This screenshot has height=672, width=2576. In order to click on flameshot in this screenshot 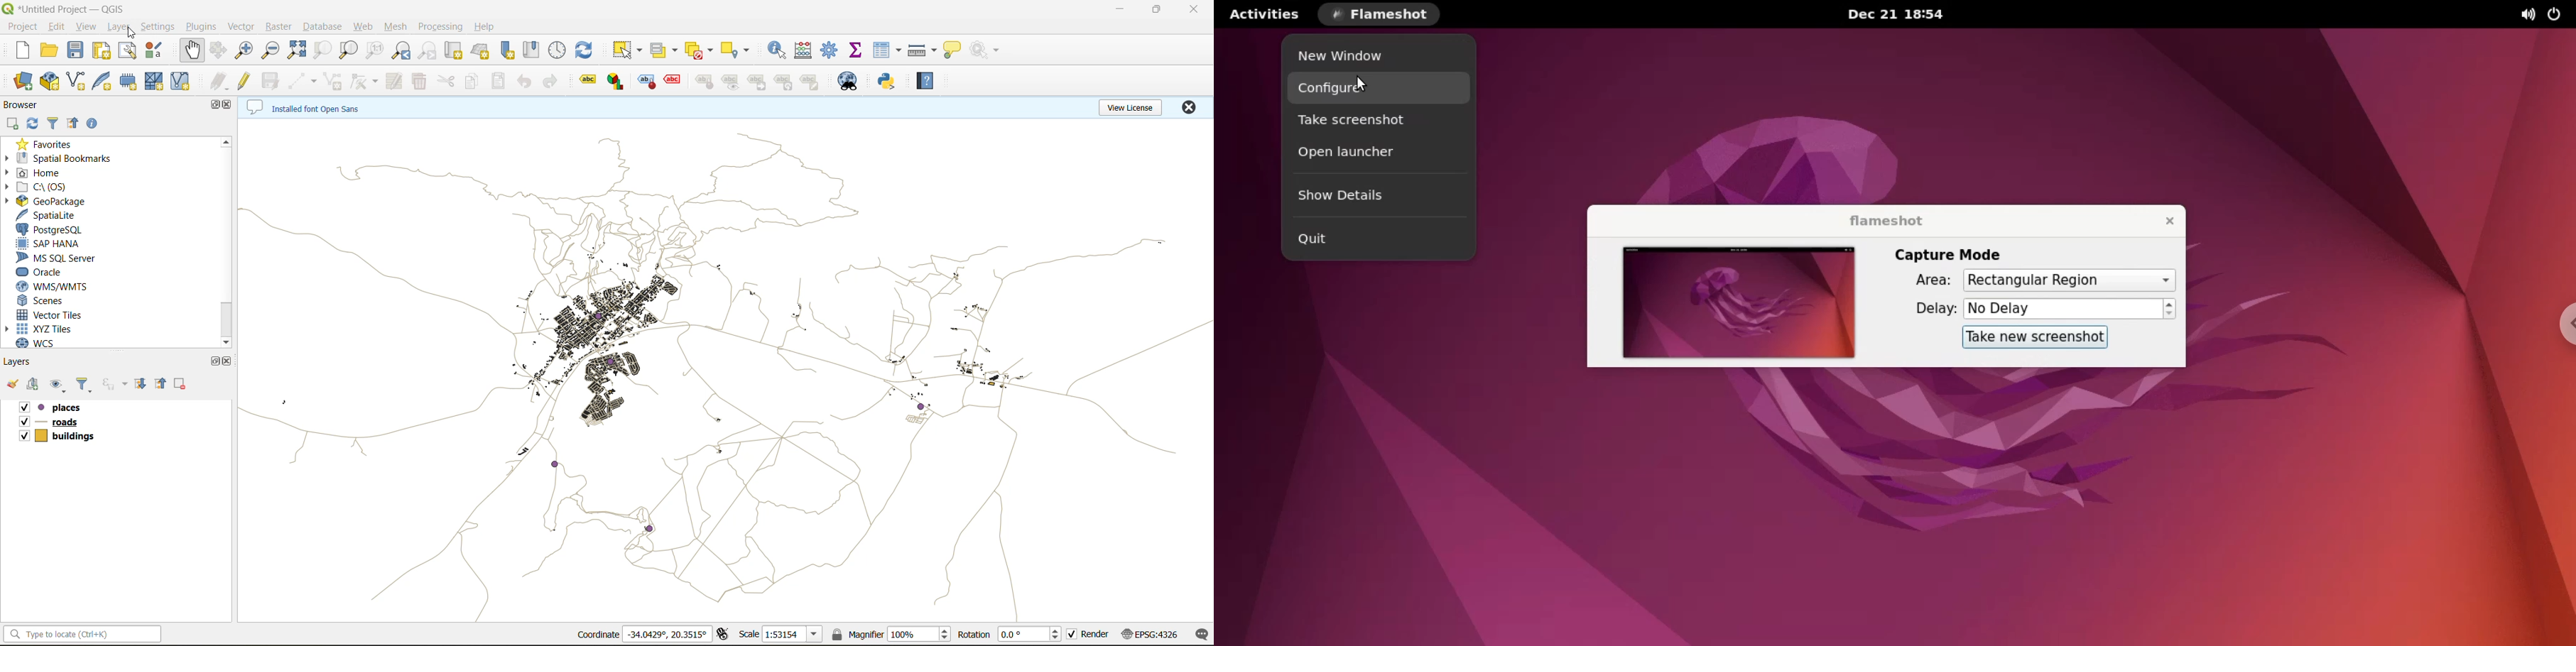, I will do `click(1884, 221)`.